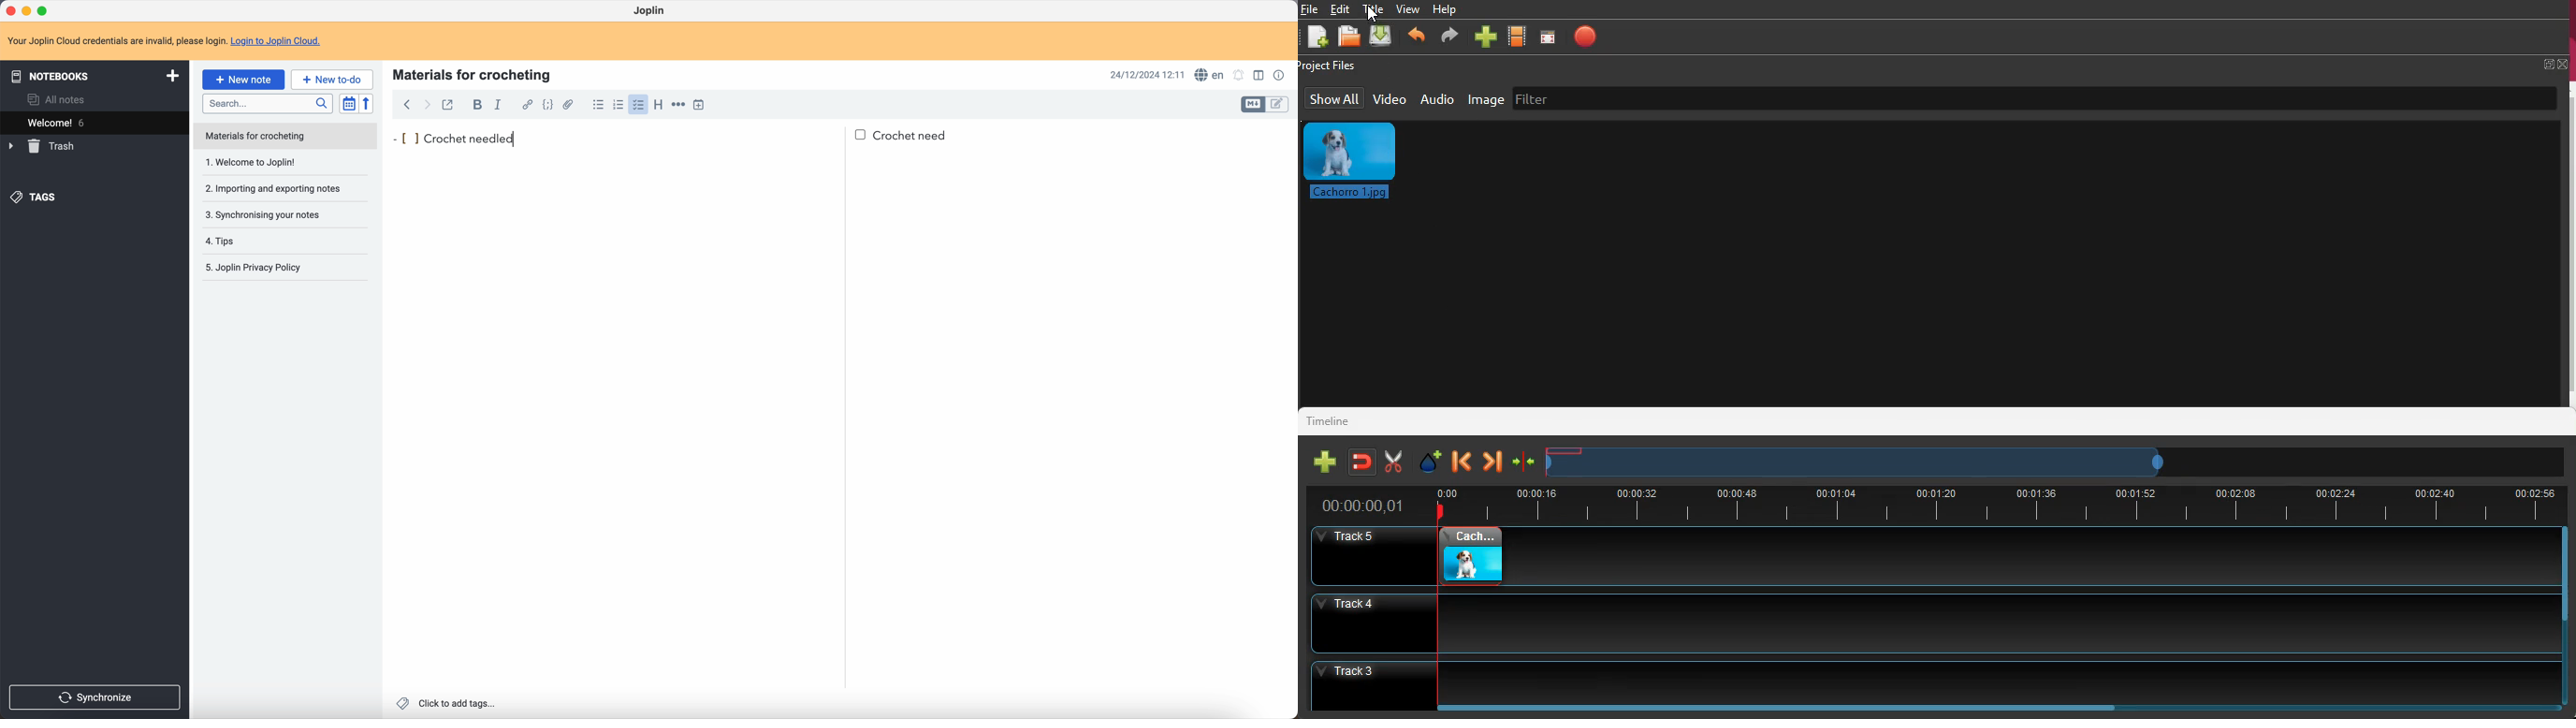  Describe the element at coordinates (45, 11) in the screenshot. I see `maximize` at that location.